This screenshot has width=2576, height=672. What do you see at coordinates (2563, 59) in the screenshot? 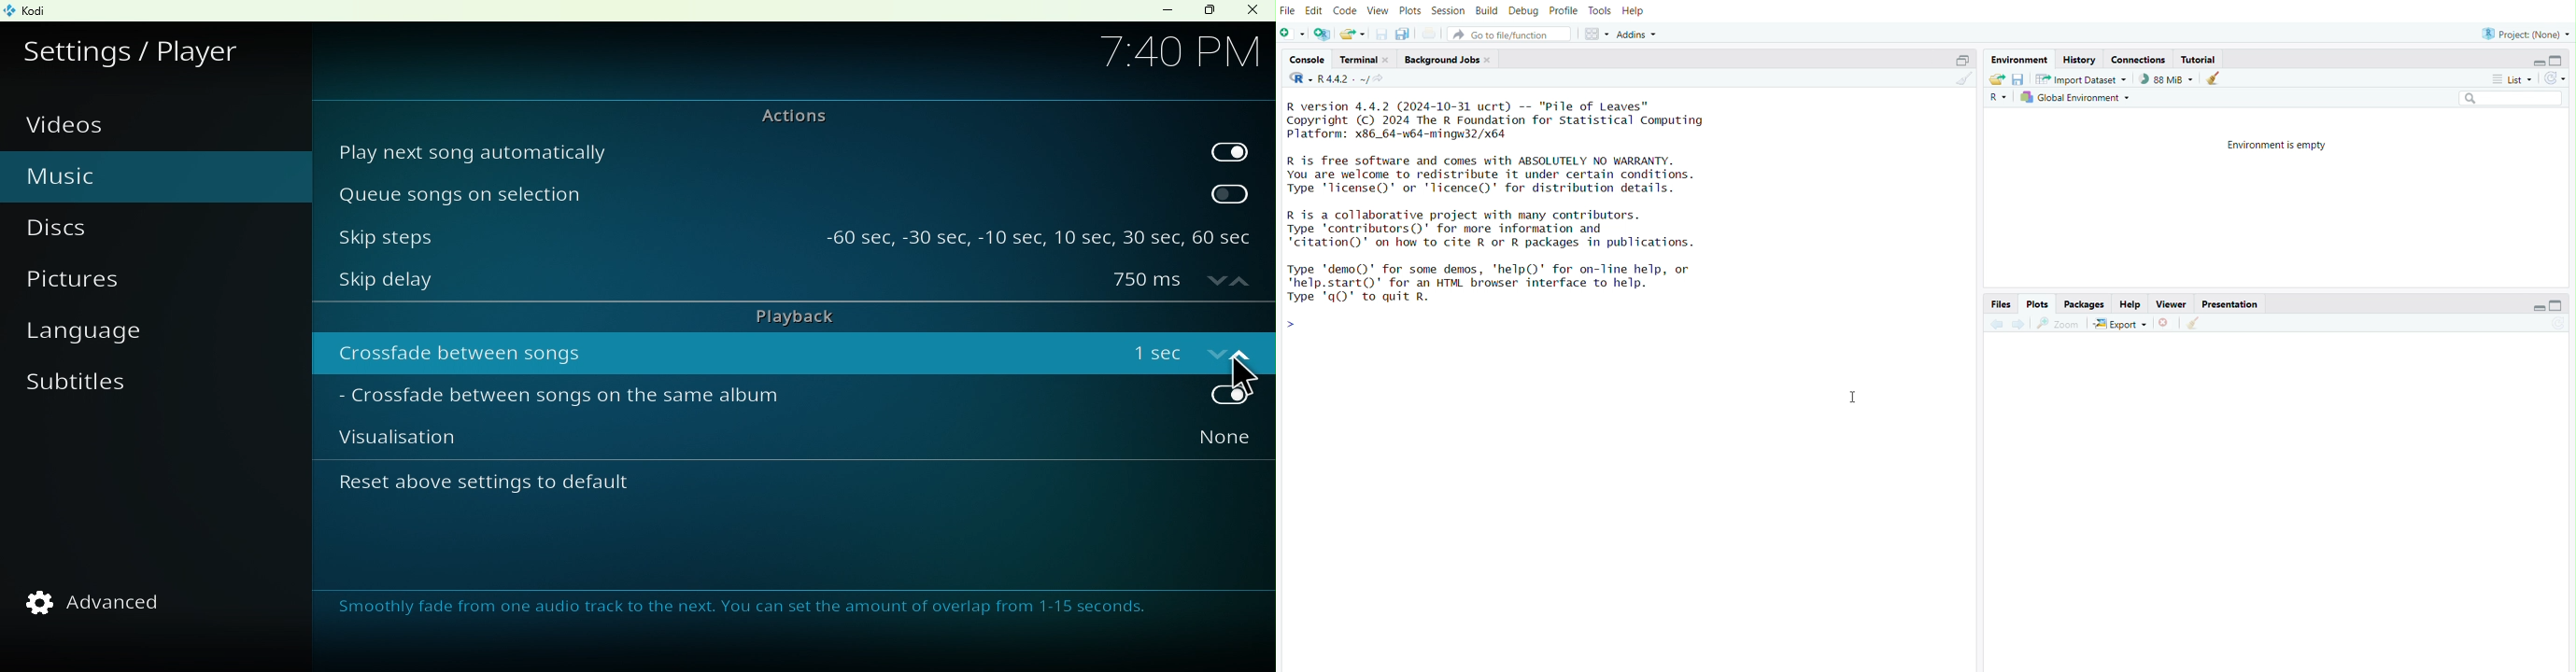
I see `maximize` at bounding box center [2563, 59].